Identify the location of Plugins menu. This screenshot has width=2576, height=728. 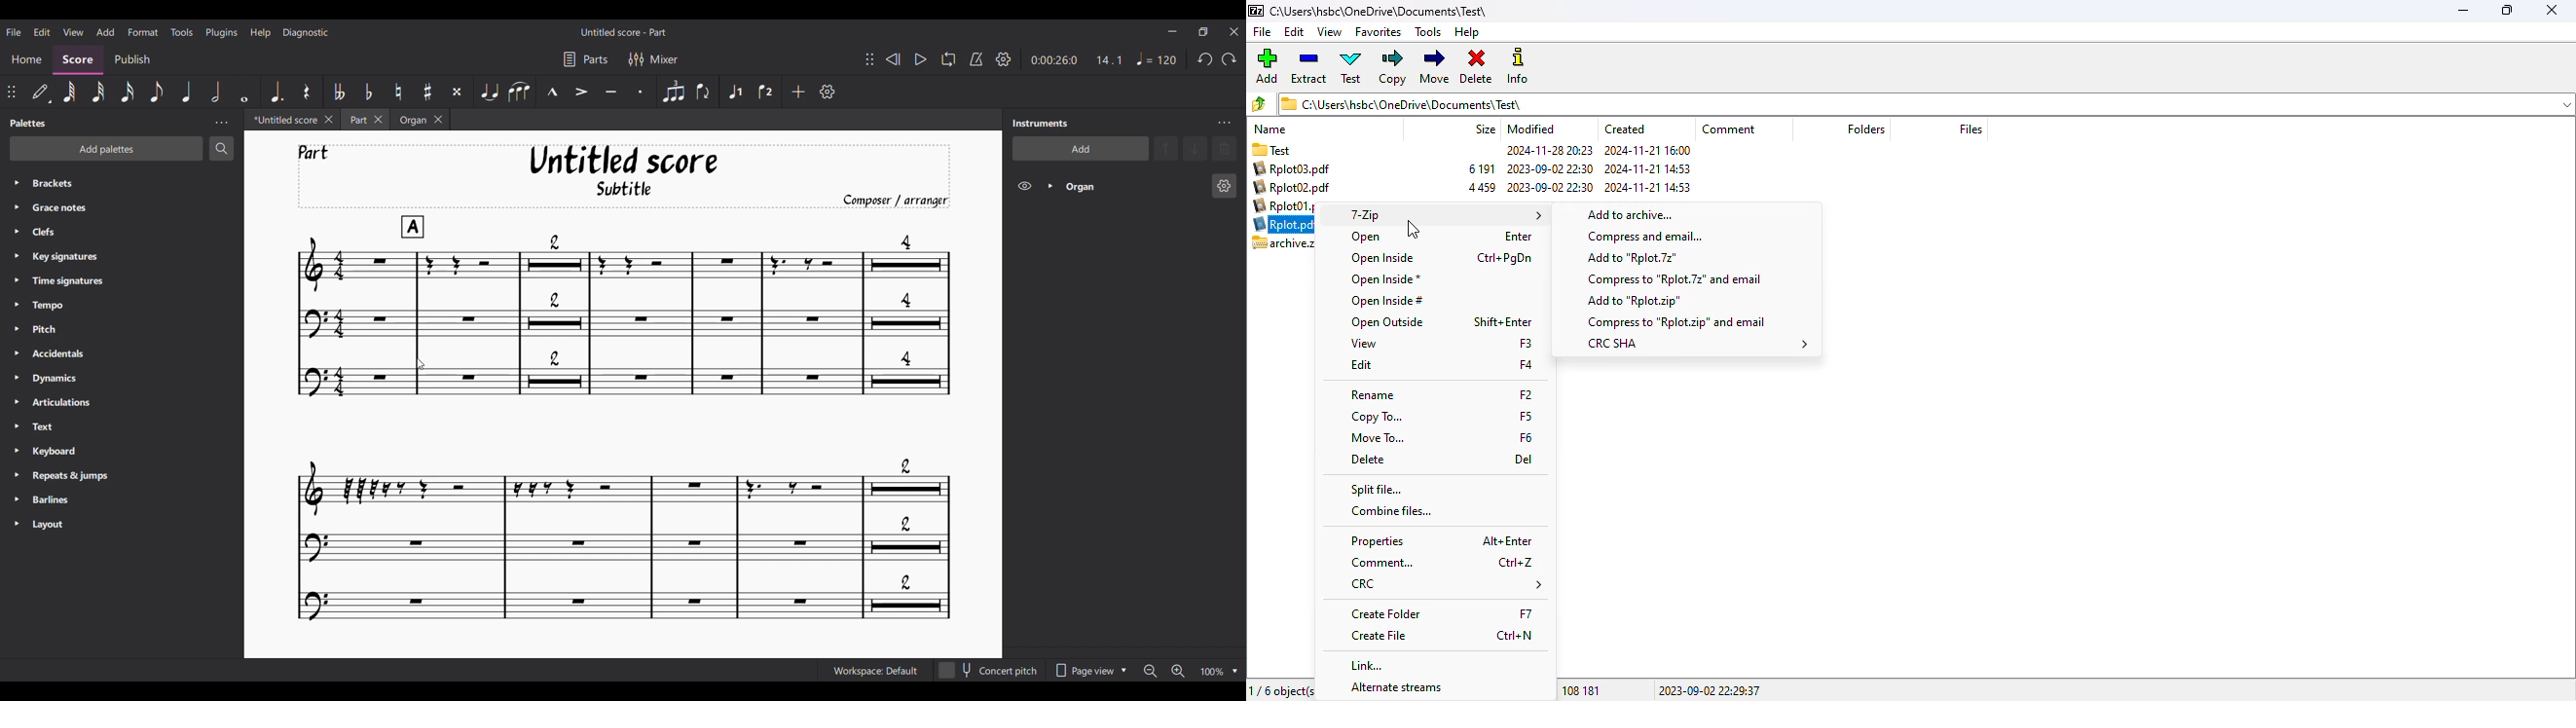
(221, 32).